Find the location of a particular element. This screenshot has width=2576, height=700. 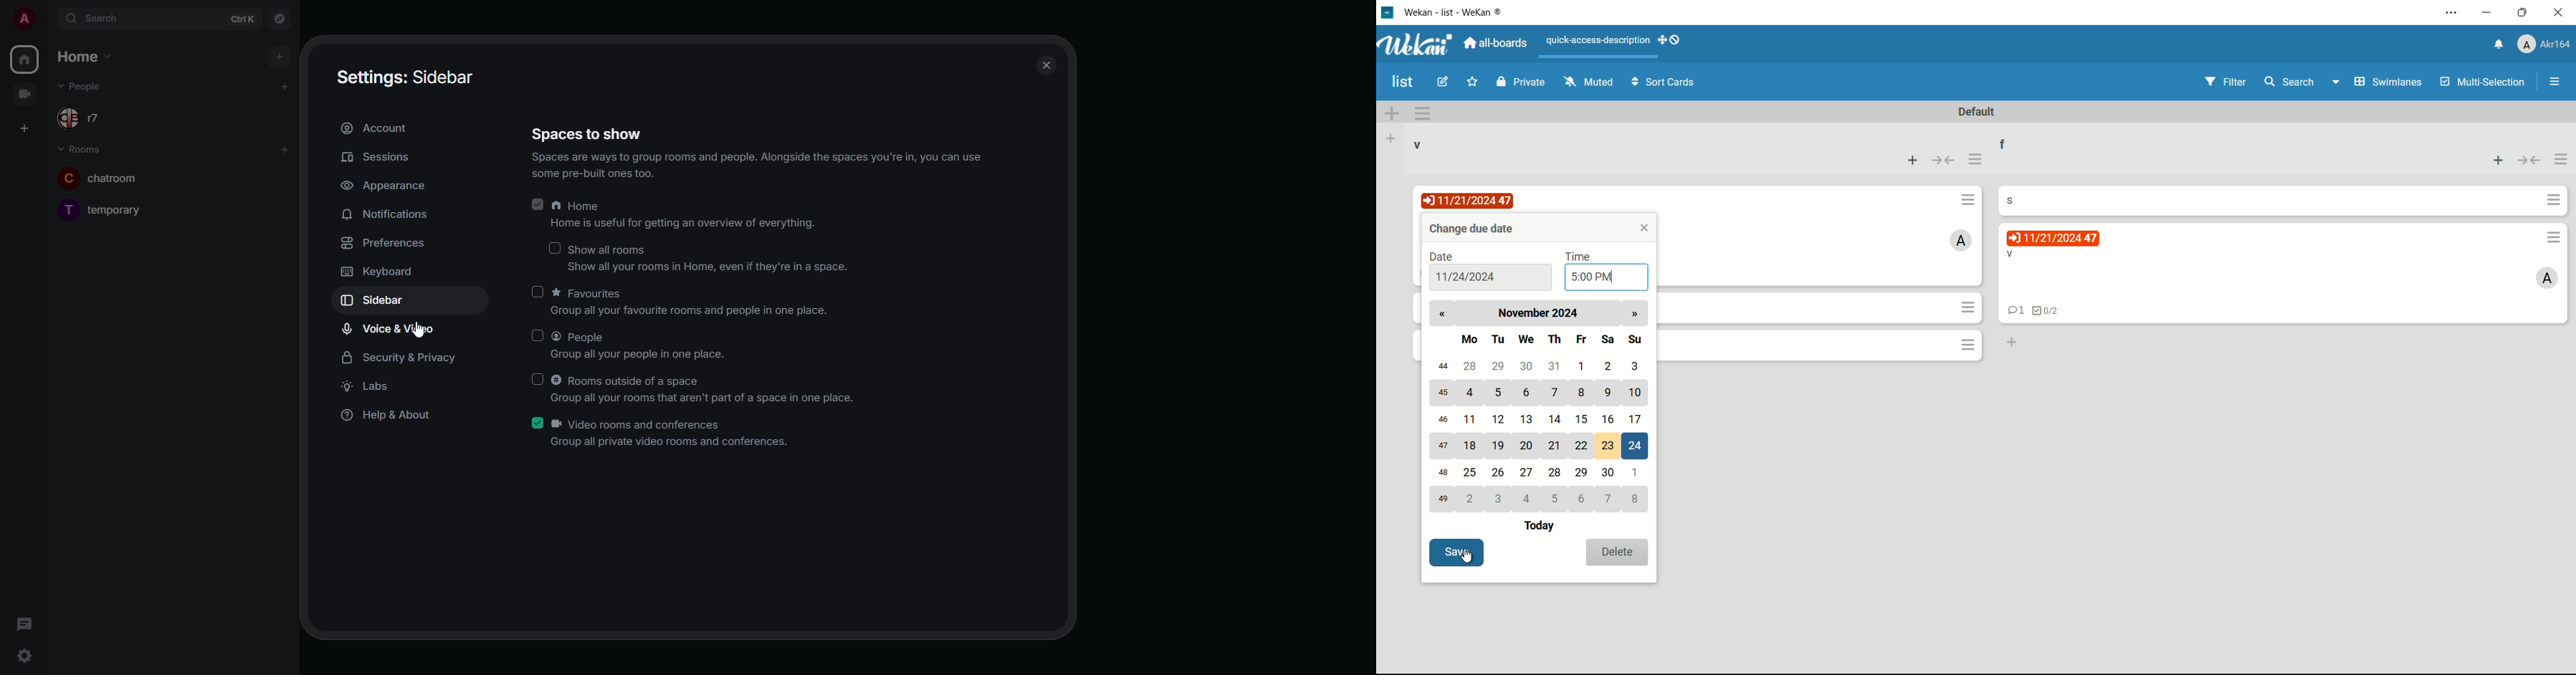

collapse is located at coordinates (2530, 162).